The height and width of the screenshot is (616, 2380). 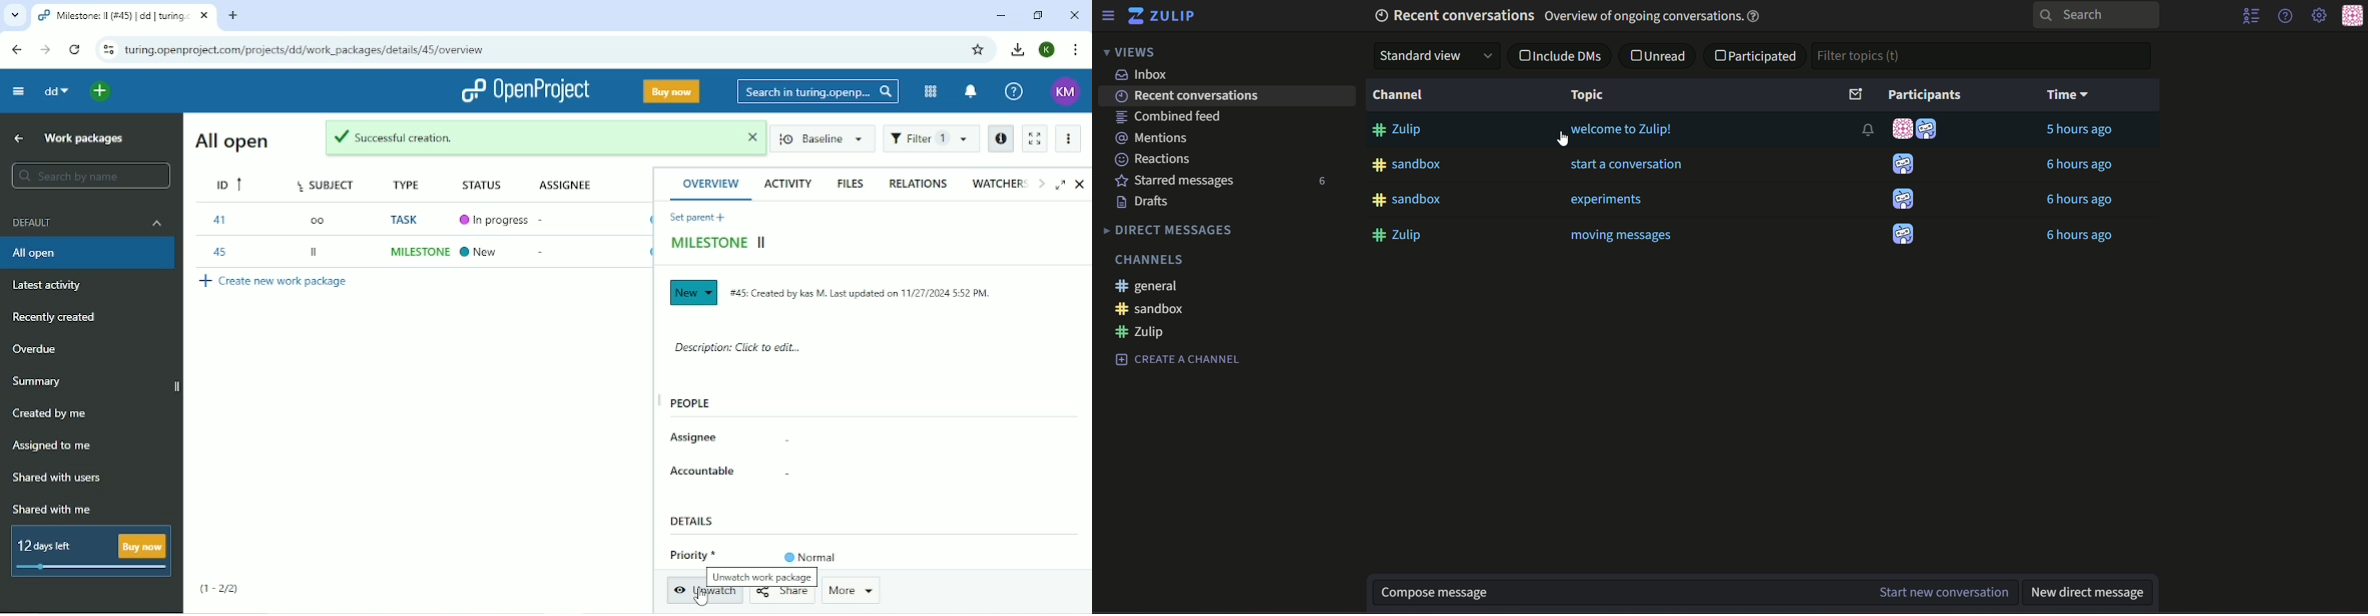 What do you see at coordinates (2093, 590) in the screenshot?
I see `New direct message` at bounding box center [2093, 590].